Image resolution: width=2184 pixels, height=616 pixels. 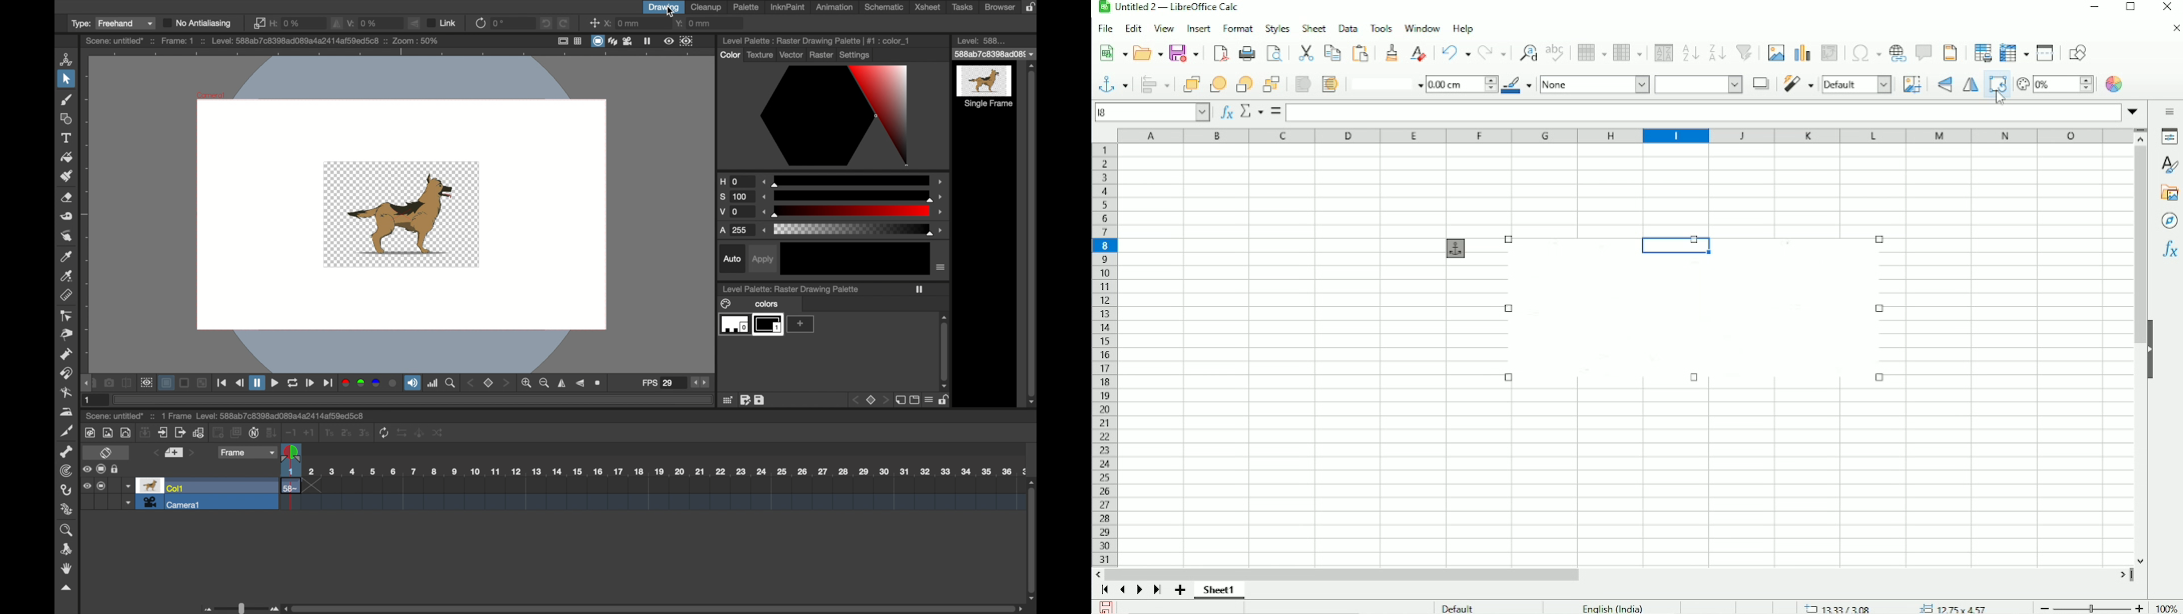 I want to click on Sheet 1, so click(x=1219, y=591).